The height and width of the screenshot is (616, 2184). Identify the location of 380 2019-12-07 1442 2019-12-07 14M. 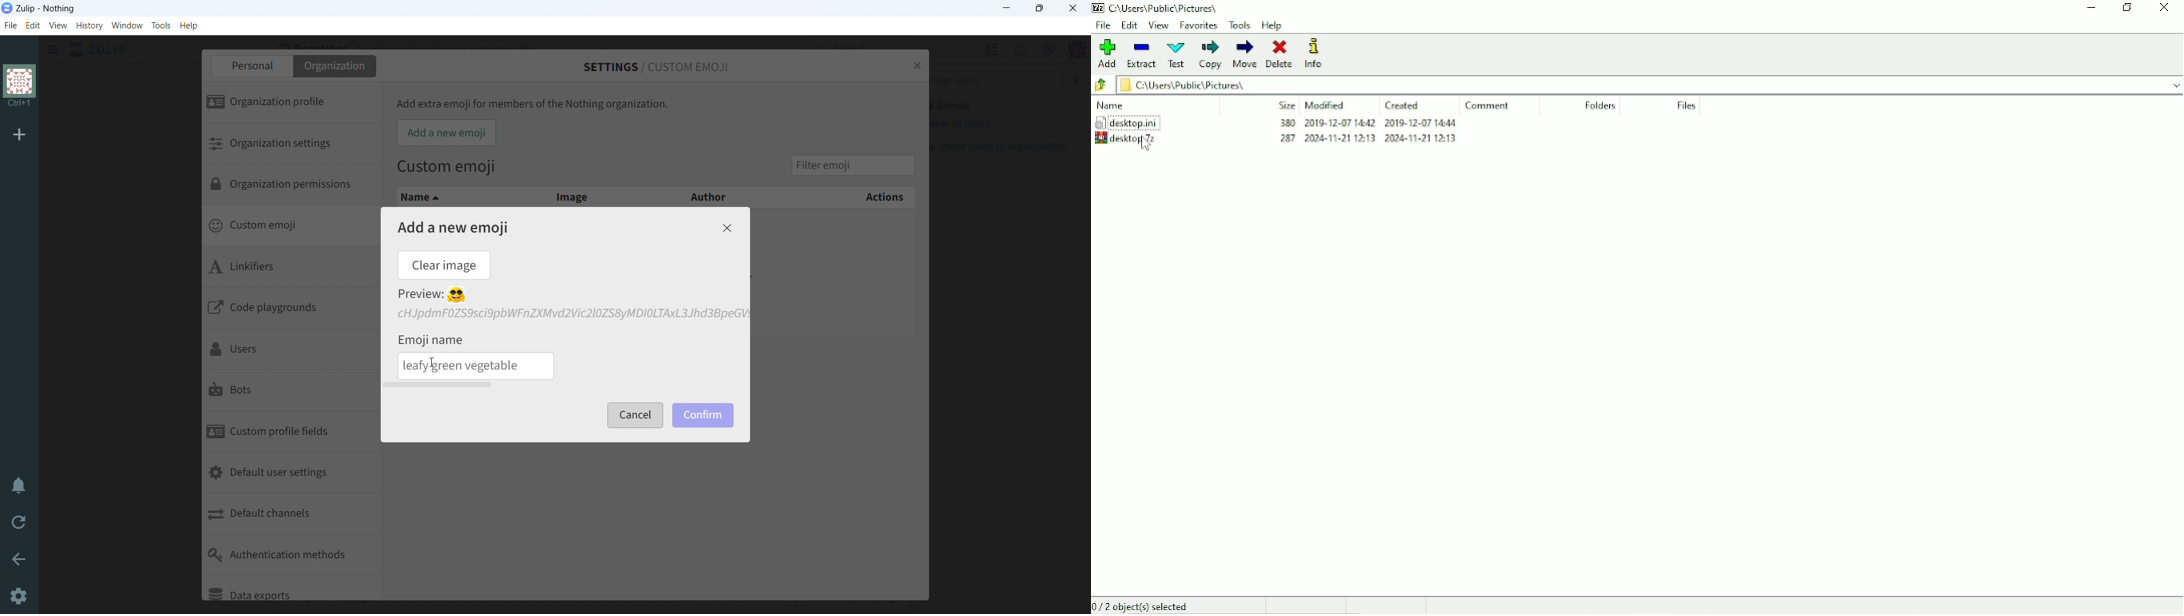
(1366, 124).